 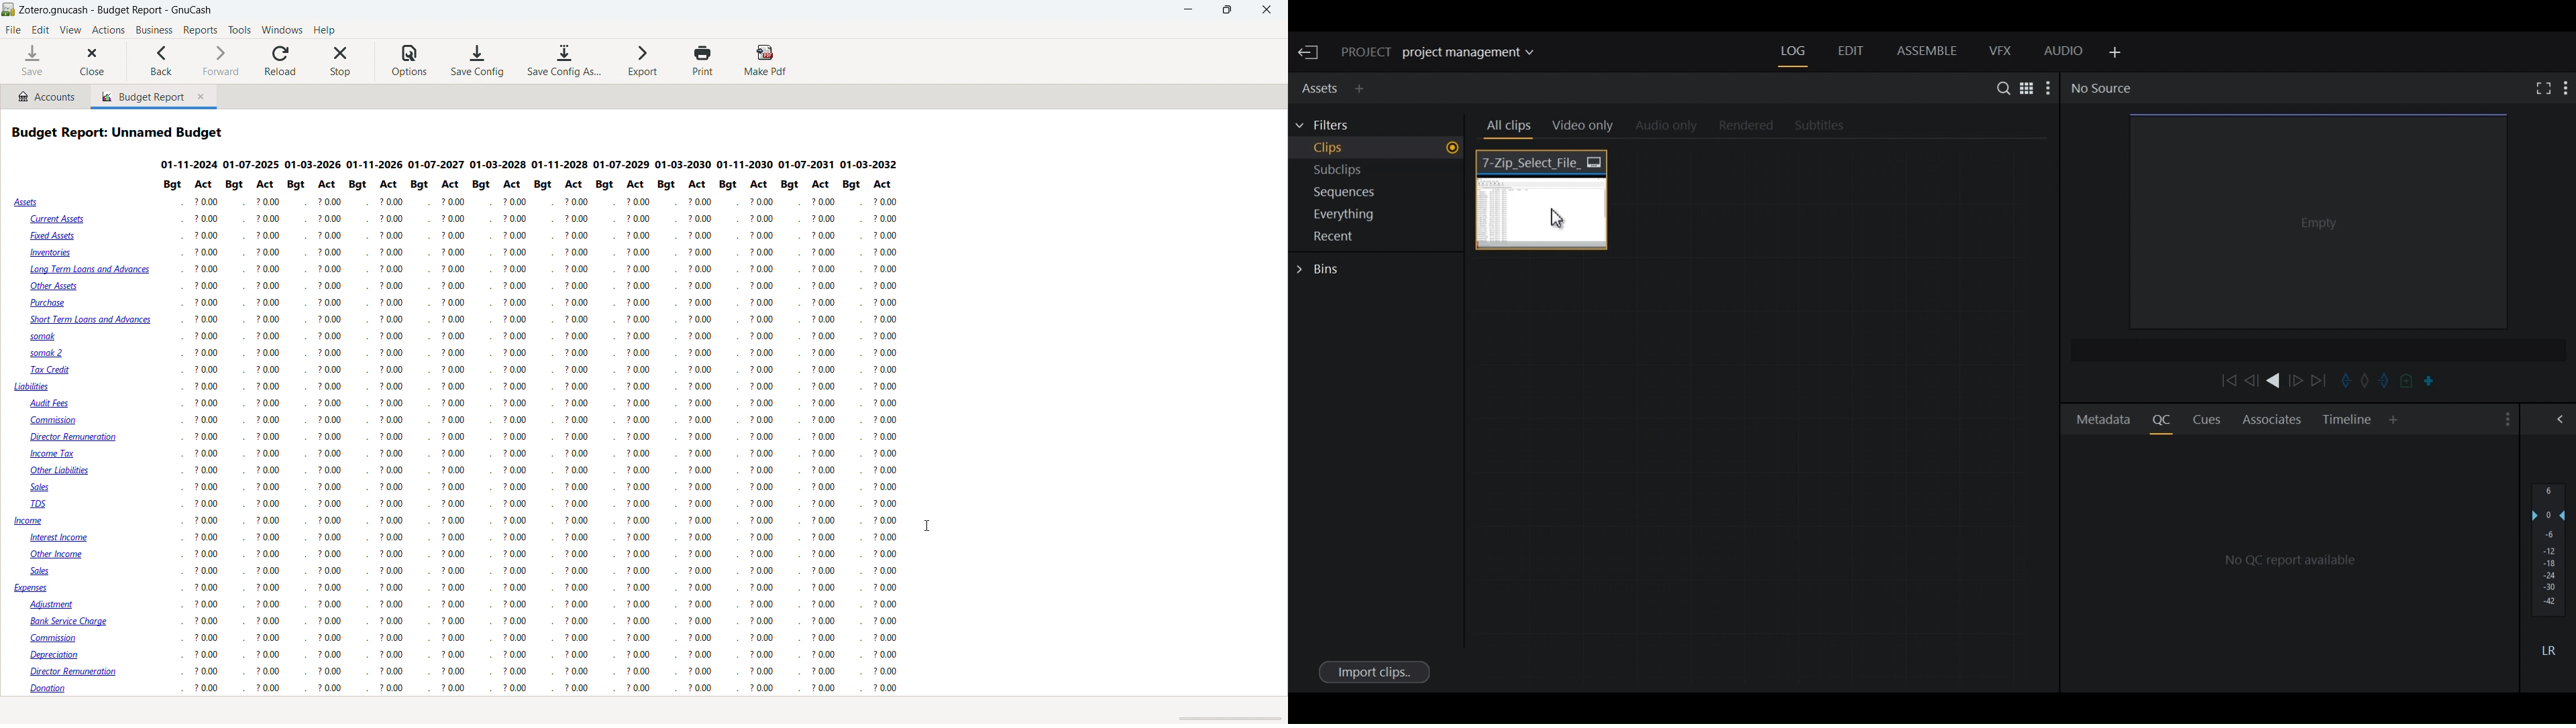 I want to click on Show Subclips in current project, so click(x=1379, y=172).